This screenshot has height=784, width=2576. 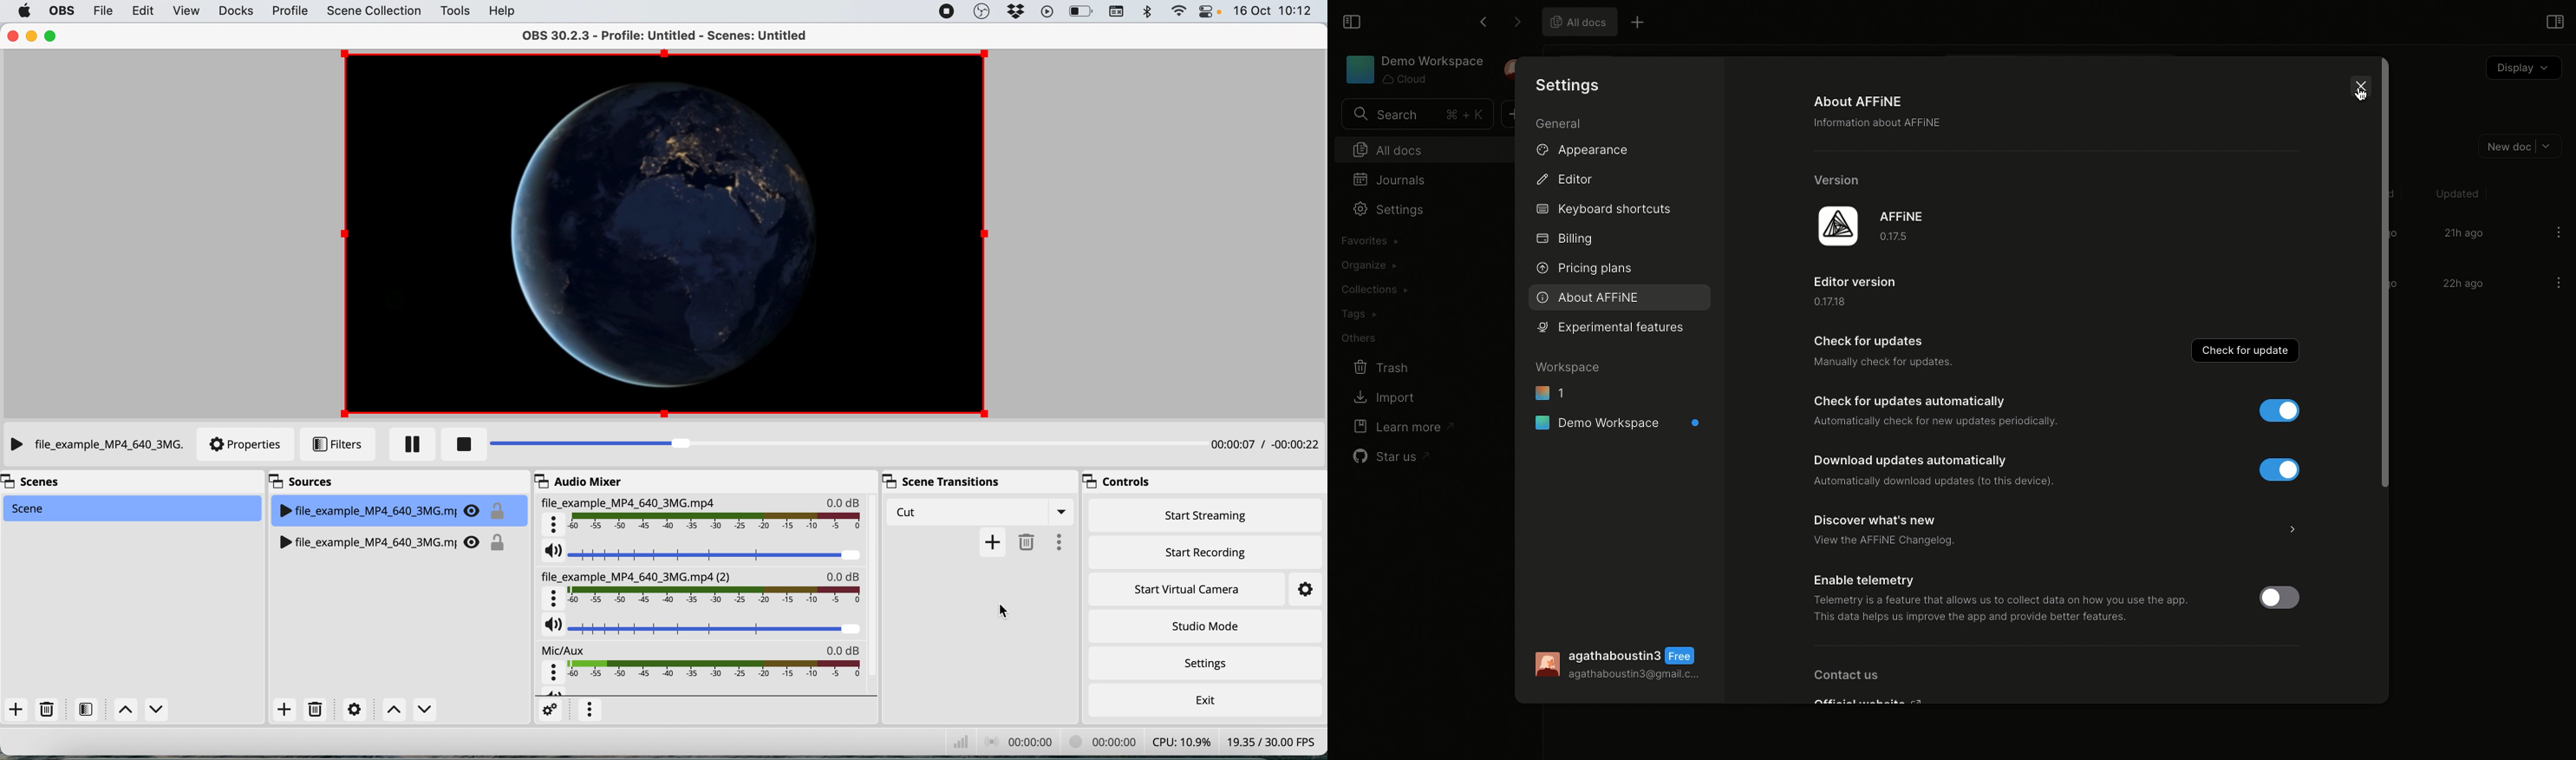 What do you see at coordinates (1308, 588) in the screenshot?
I see `settings` at bounding box center [1308, 588].